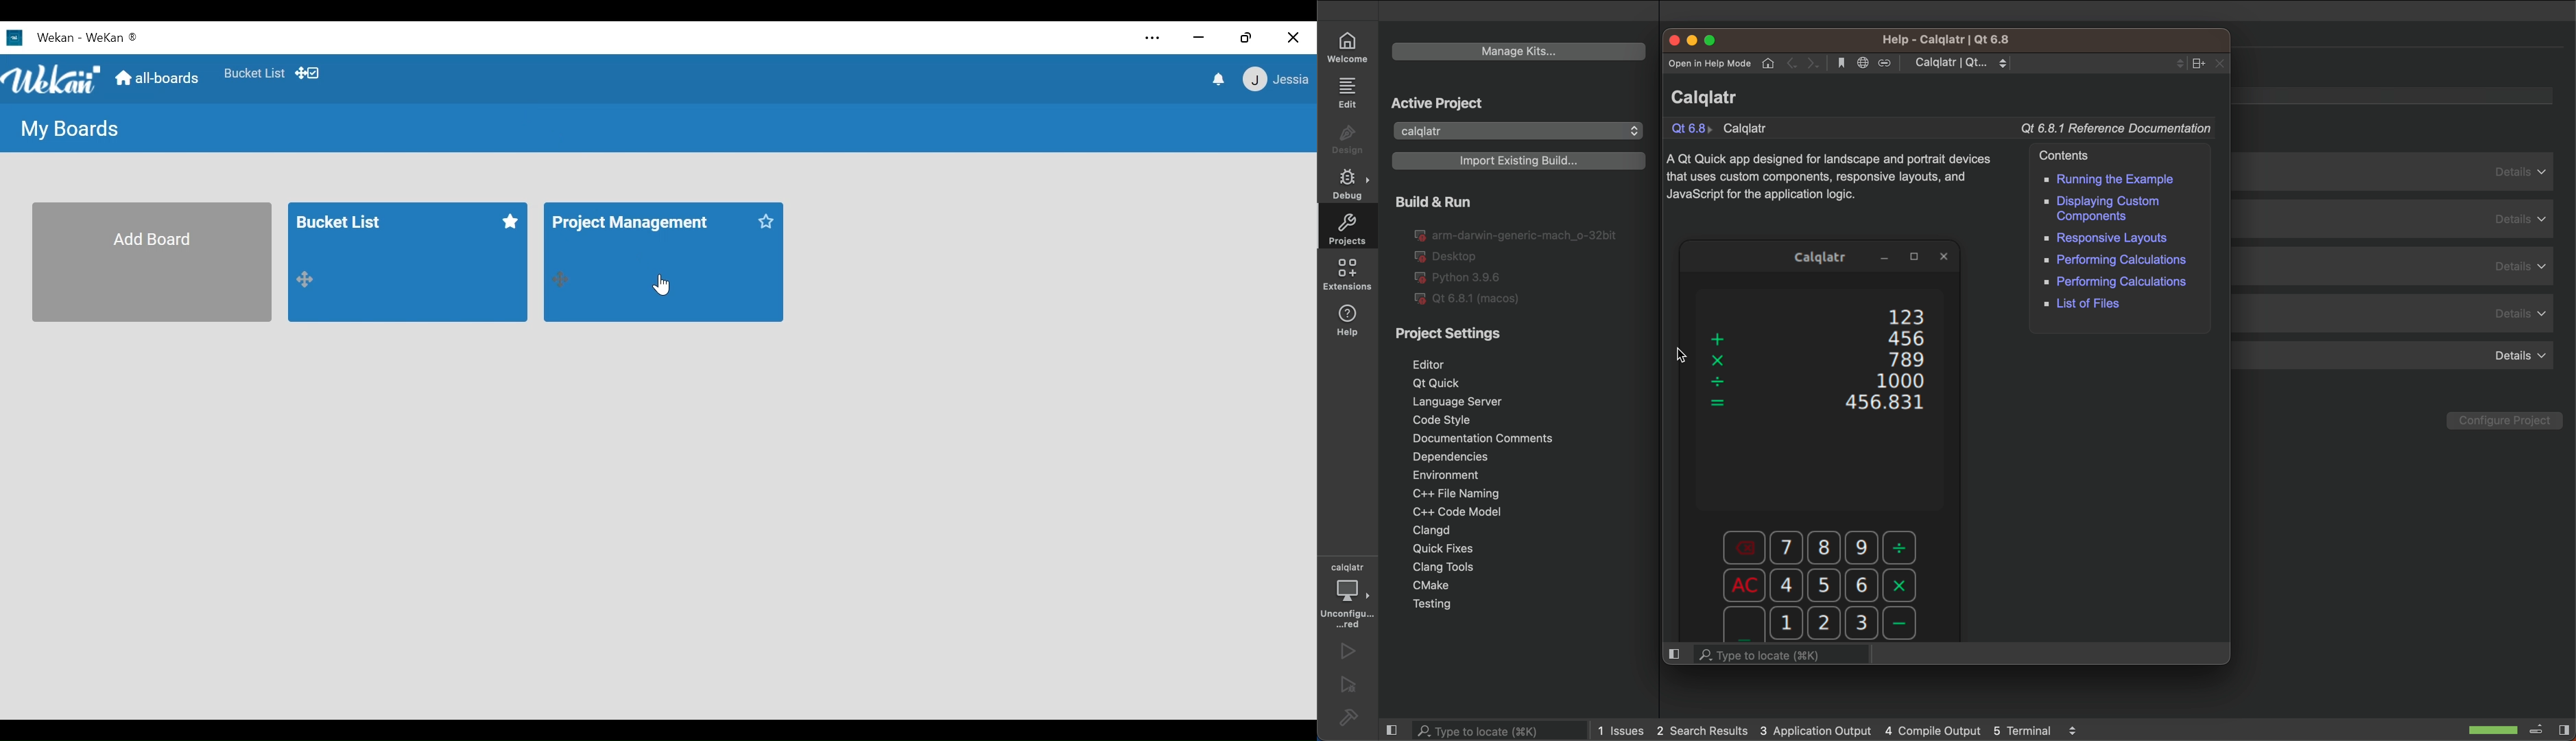 The width and height of the screenshot is (2576, 756). Describe the element at coordinates (1885, 253) in the screenshot. I see `minimize` at that location.